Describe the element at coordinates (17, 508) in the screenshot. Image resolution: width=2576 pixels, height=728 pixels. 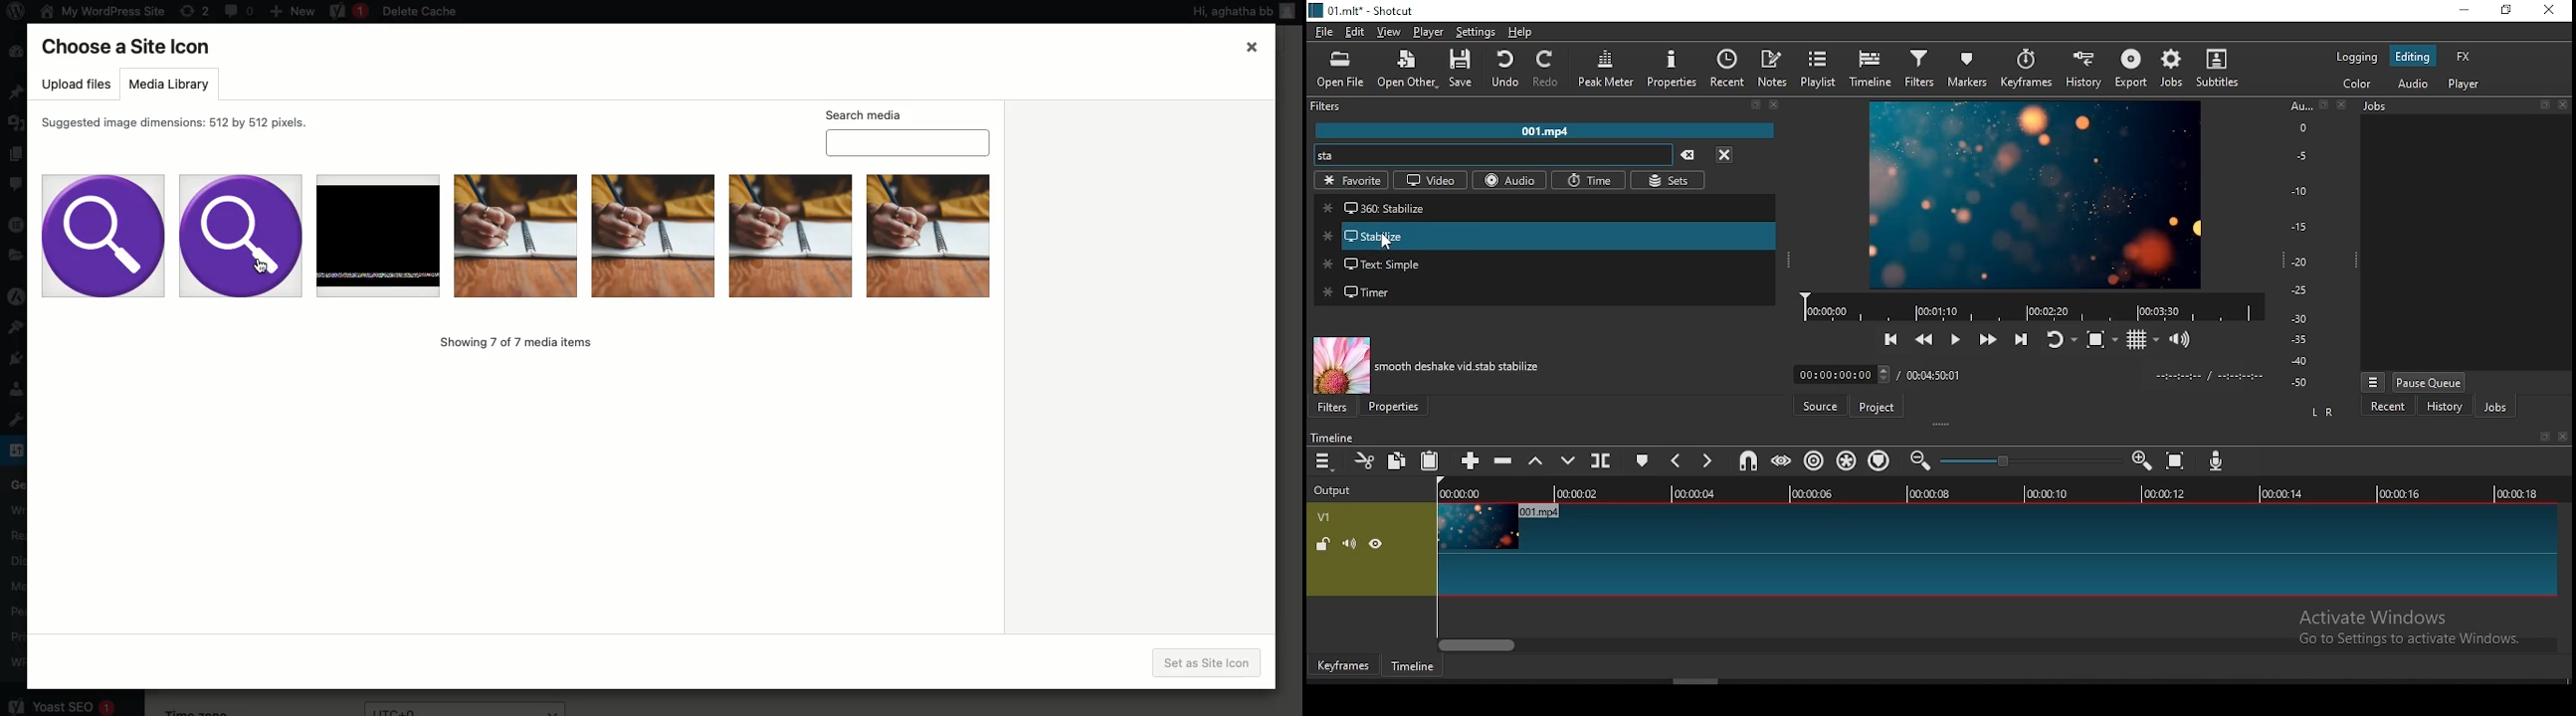
I see `Writing` at that location.